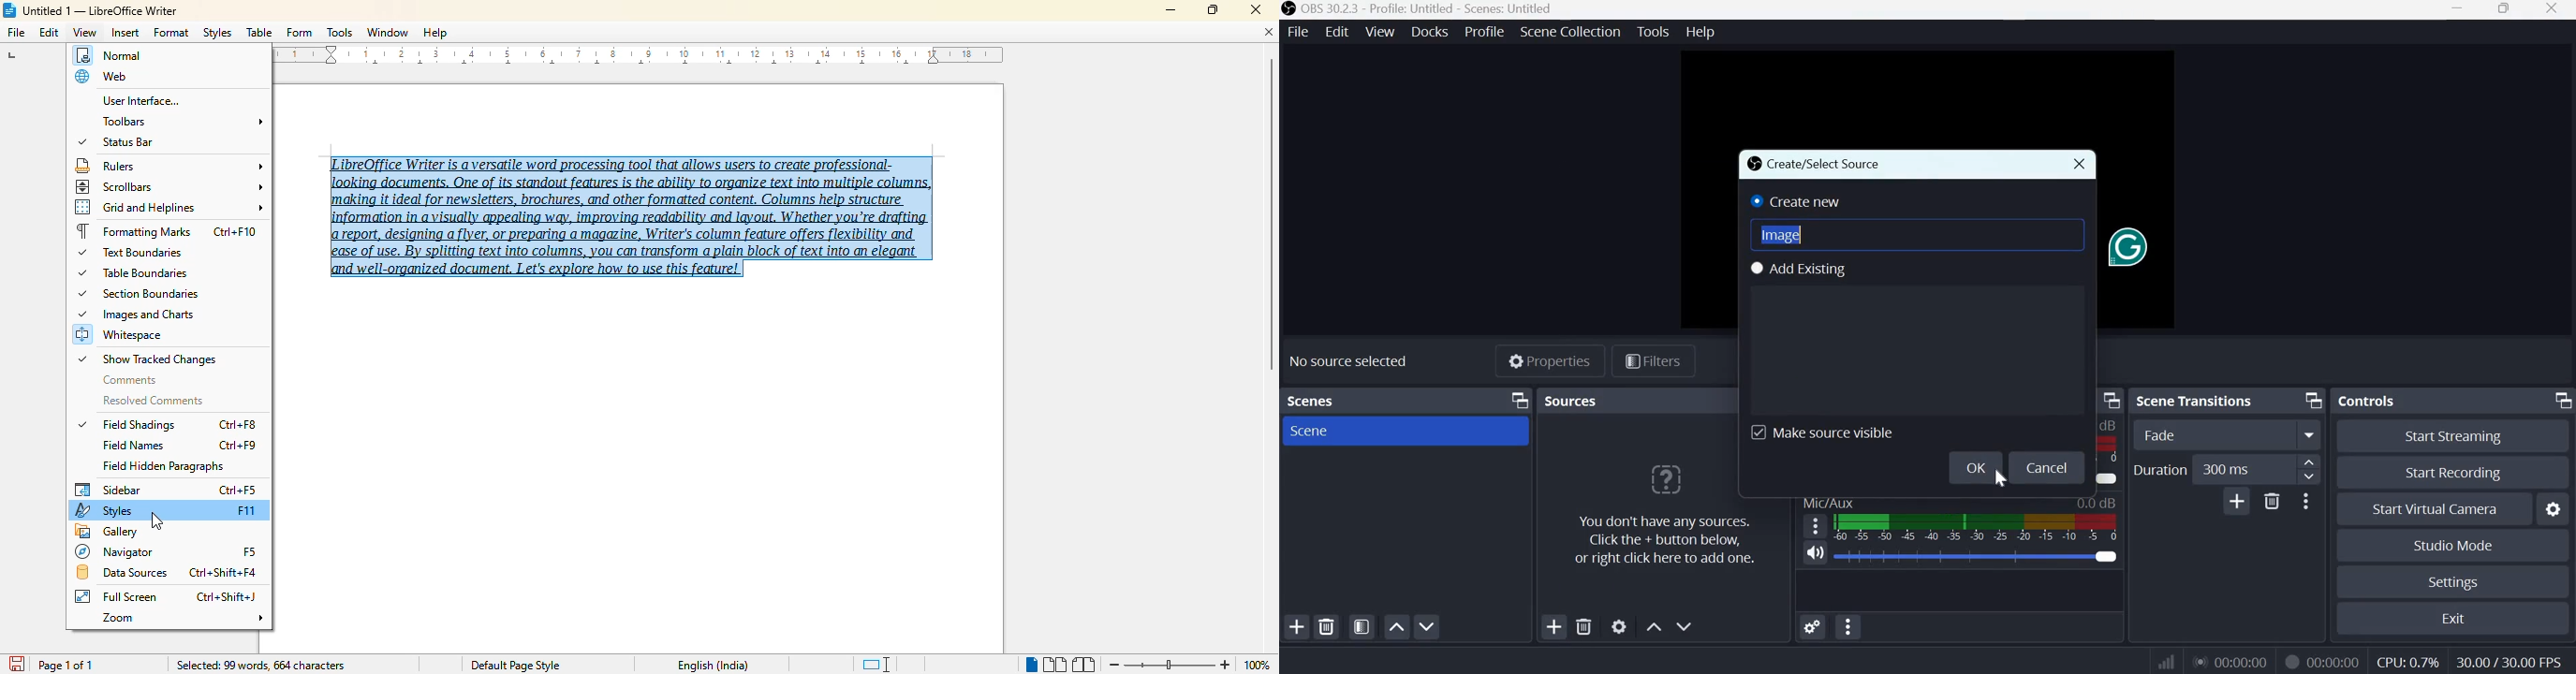 The height and width of the screenshot is (700, 2576). I want to click on No source selected, so click(1354, 363).